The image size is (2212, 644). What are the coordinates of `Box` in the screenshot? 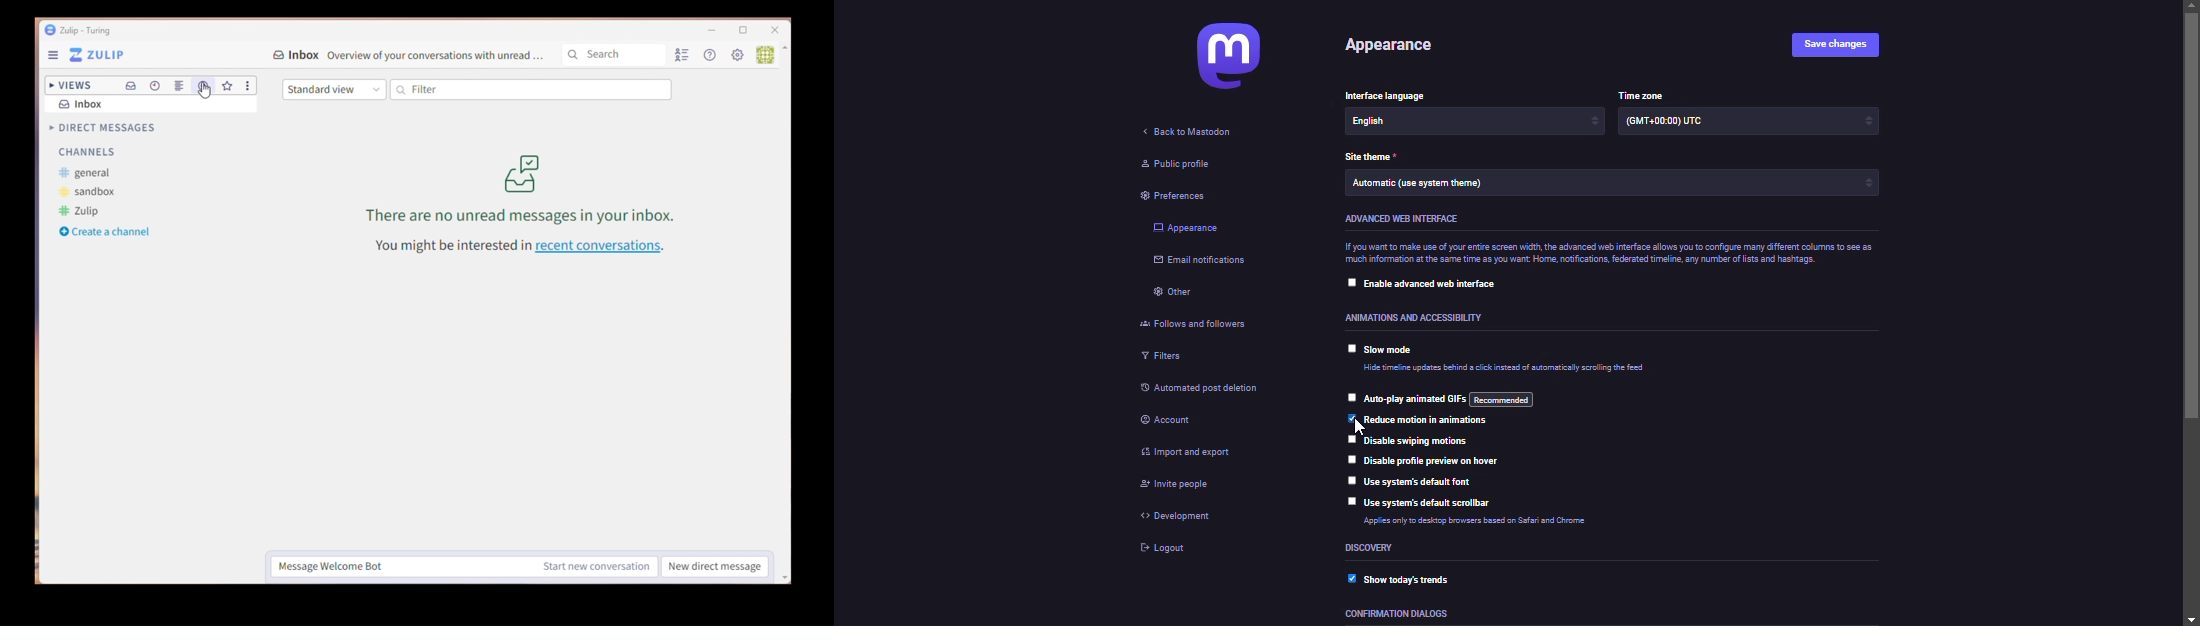 It's located at (747, 32).